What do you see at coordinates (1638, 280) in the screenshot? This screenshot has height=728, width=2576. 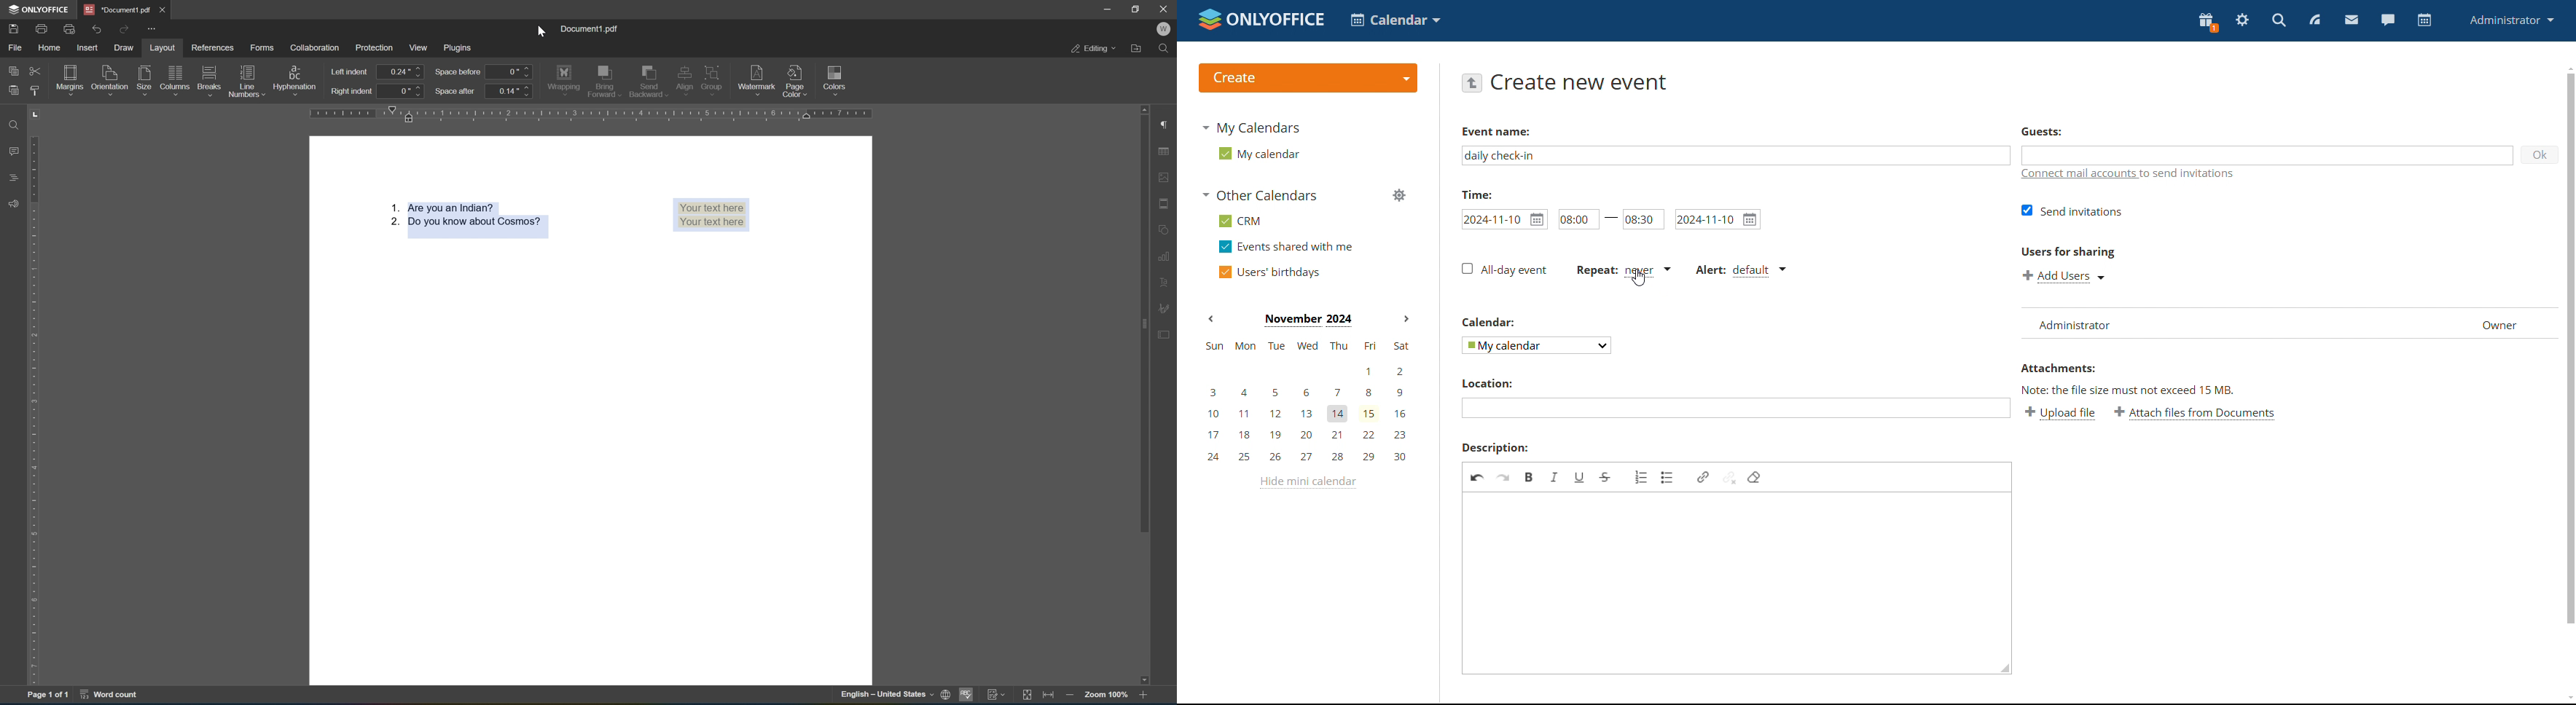 I see `cursor` at bounding box center [1638, 280].